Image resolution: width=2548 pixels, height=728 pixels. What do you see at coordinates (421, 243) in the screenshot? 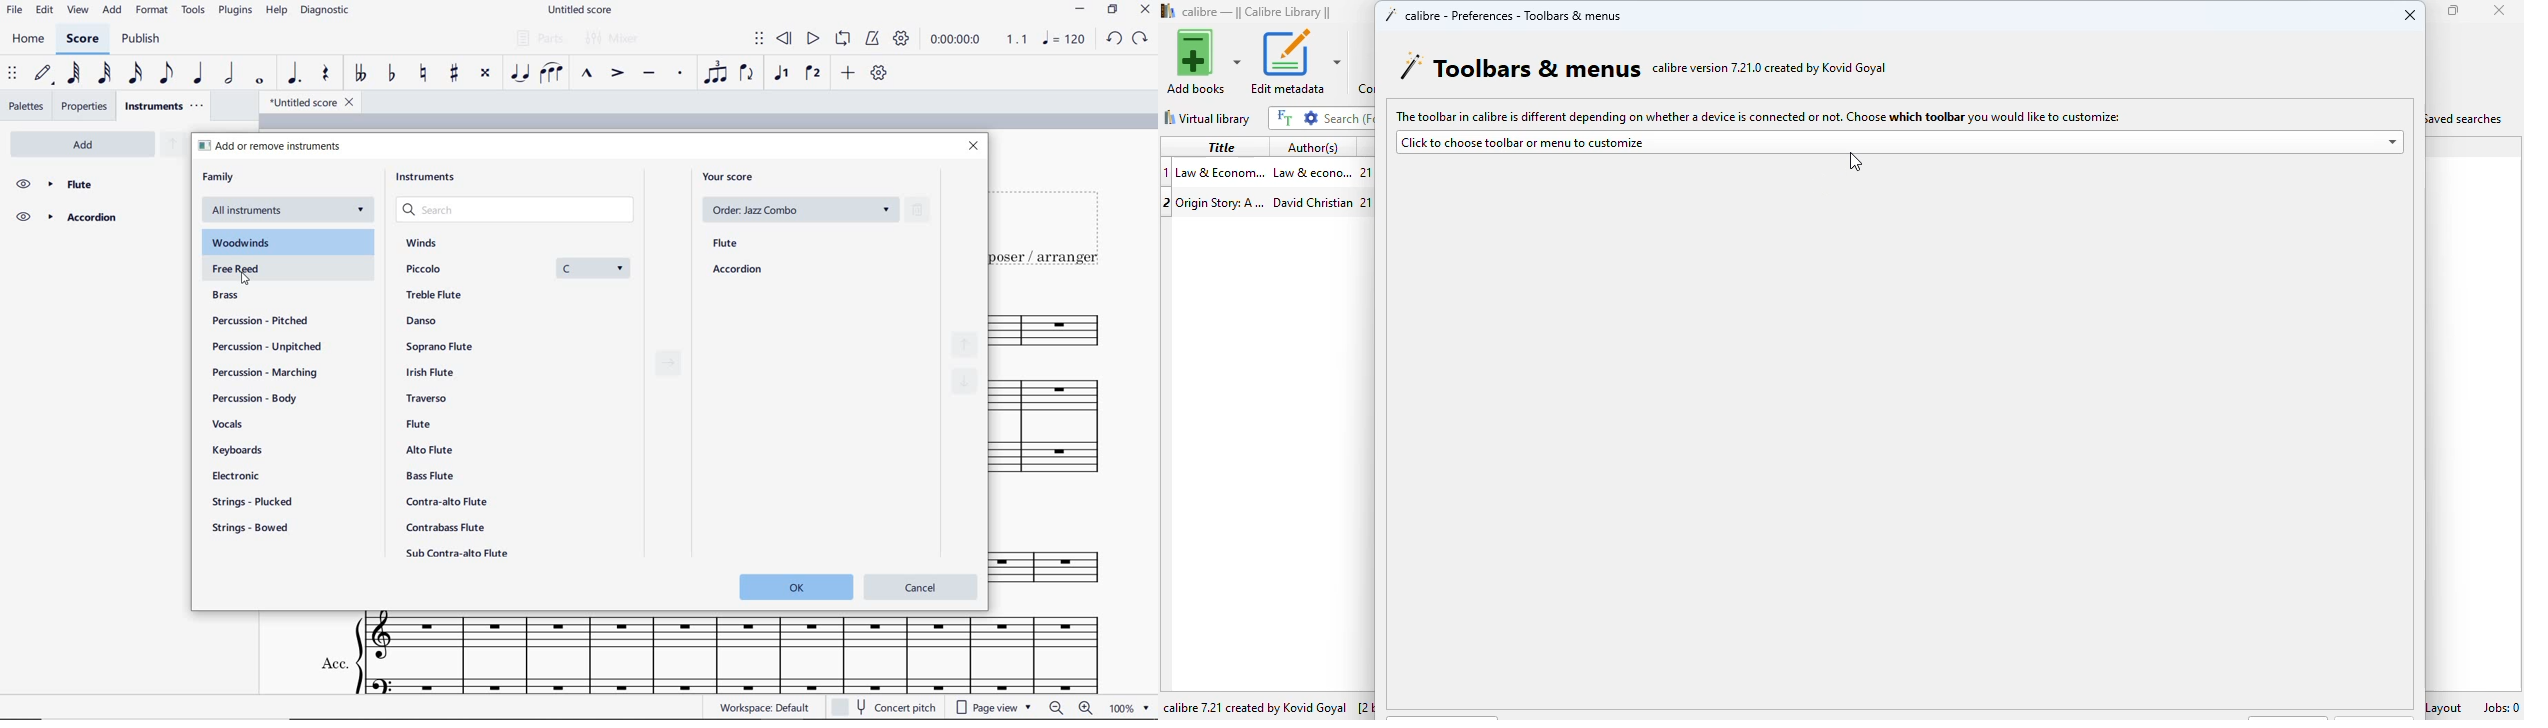
I see `winds` at bounding box center [421, 243].